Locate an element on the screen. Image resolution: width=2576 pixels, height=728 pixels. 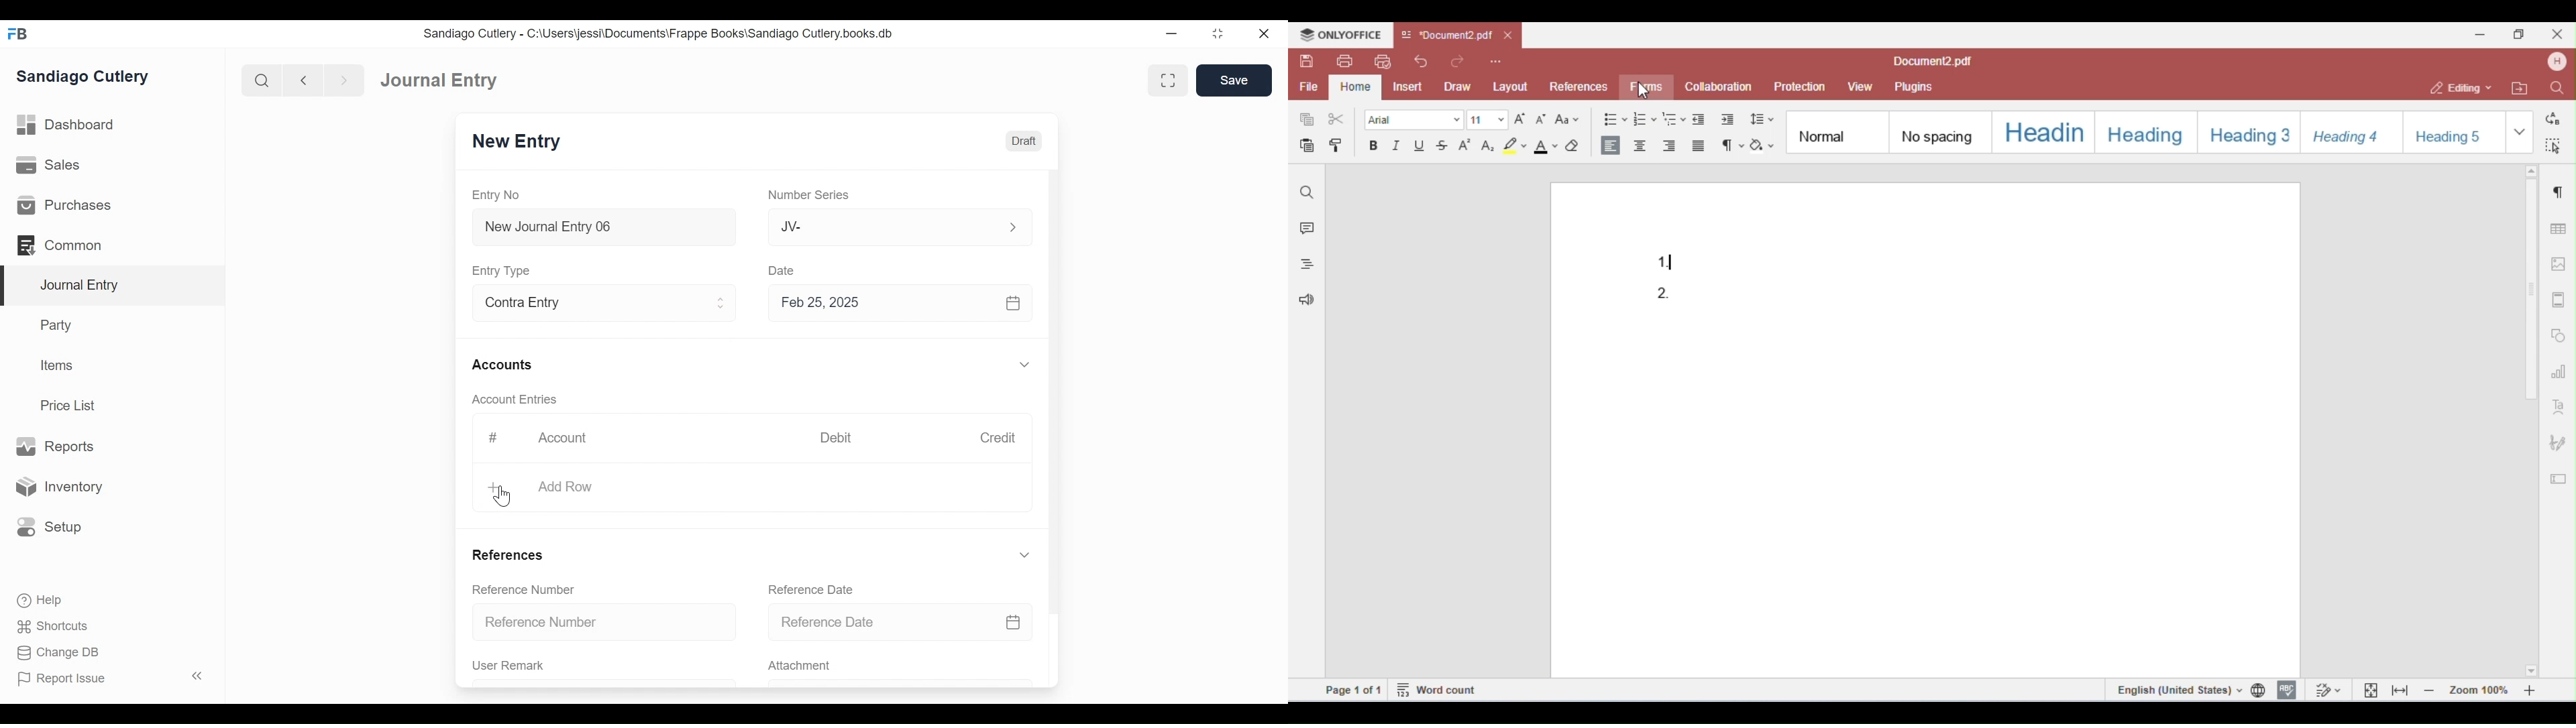
Debit is located at coordinates (836, 438).